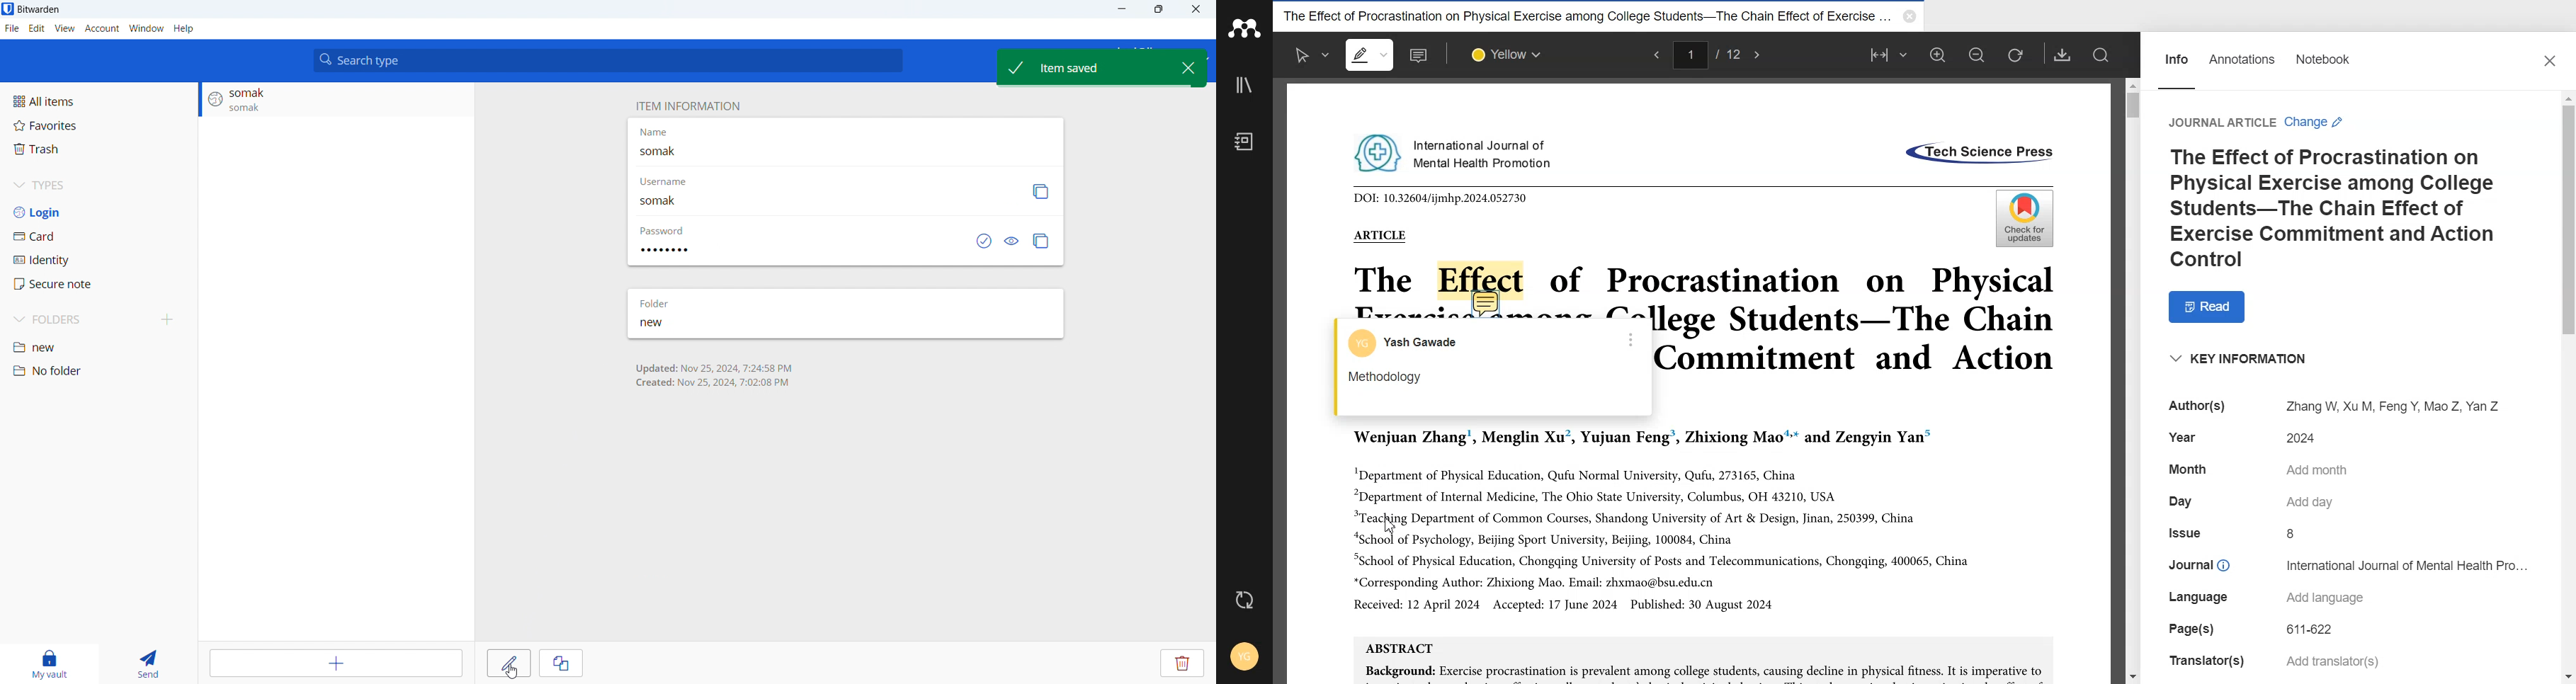 This screenshot has width=2576, height=700. Describe the element at coordinates (685, 105) in the screenshot. I see `item information` at that location.